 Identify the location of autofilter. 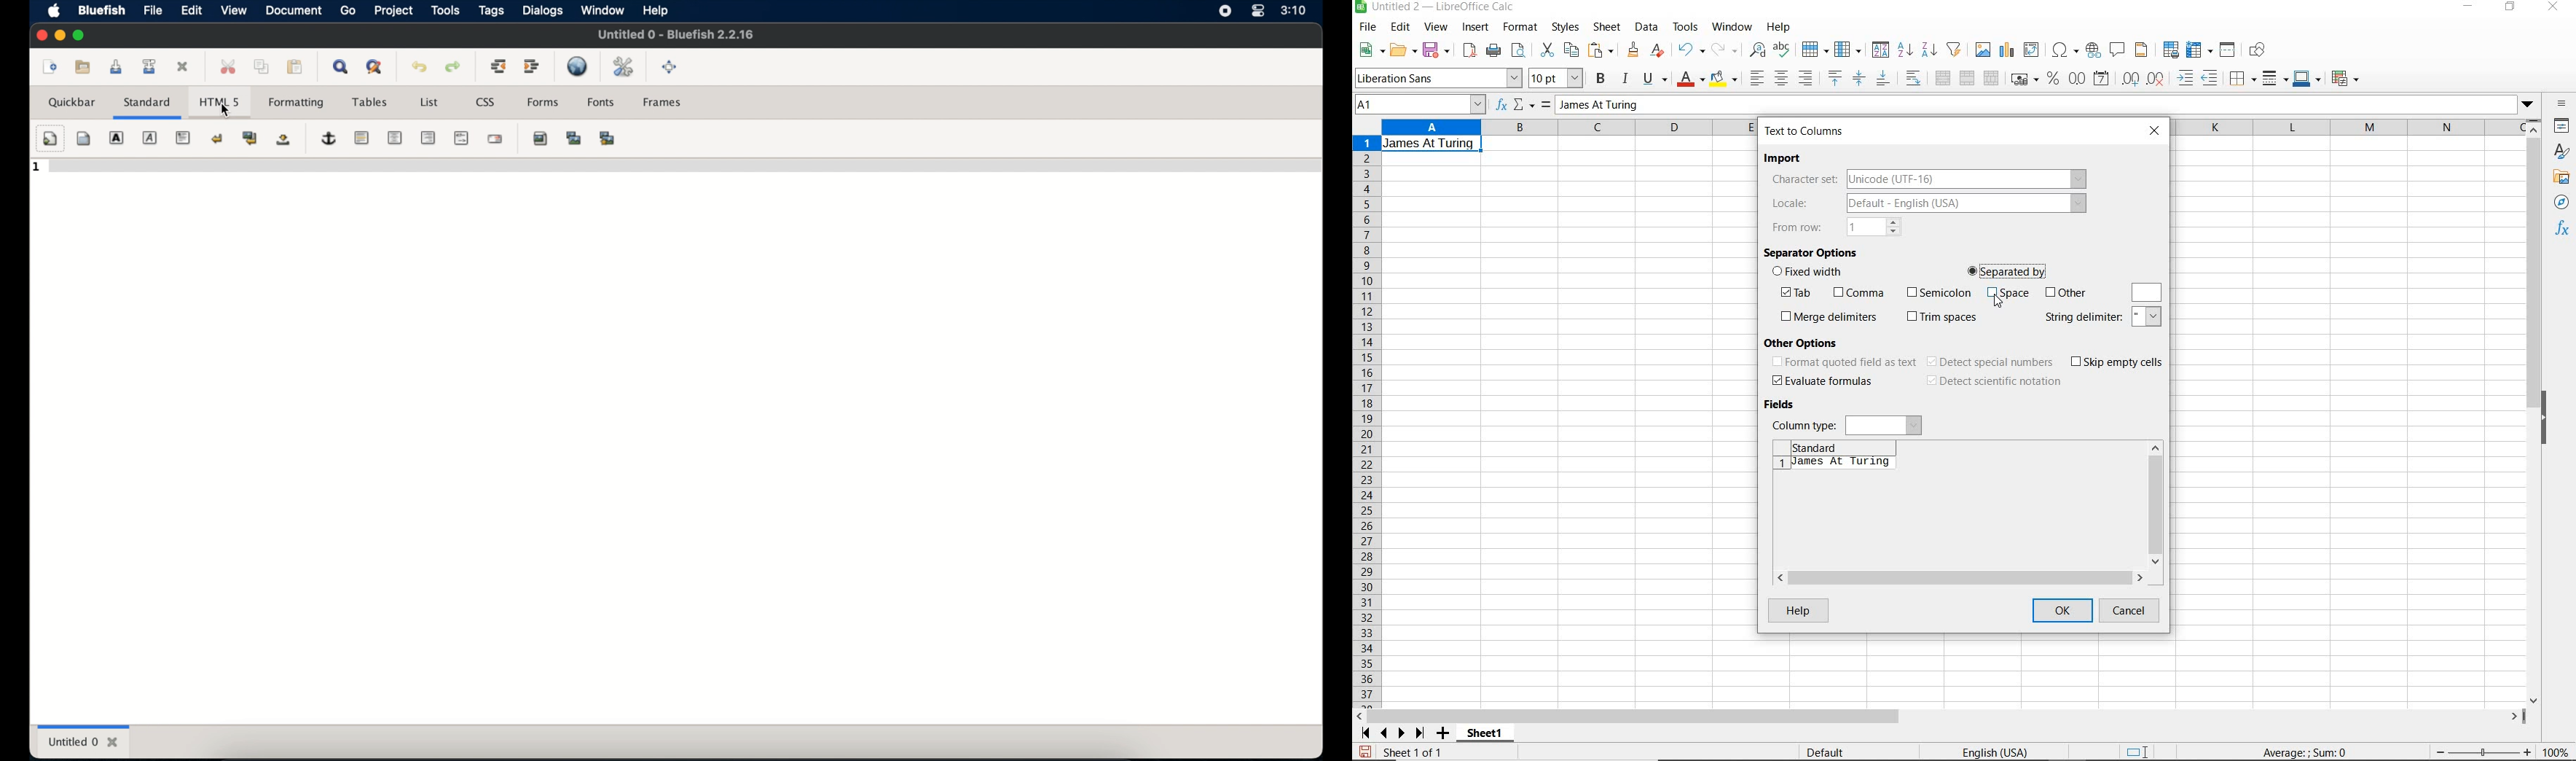
(1954, 50).